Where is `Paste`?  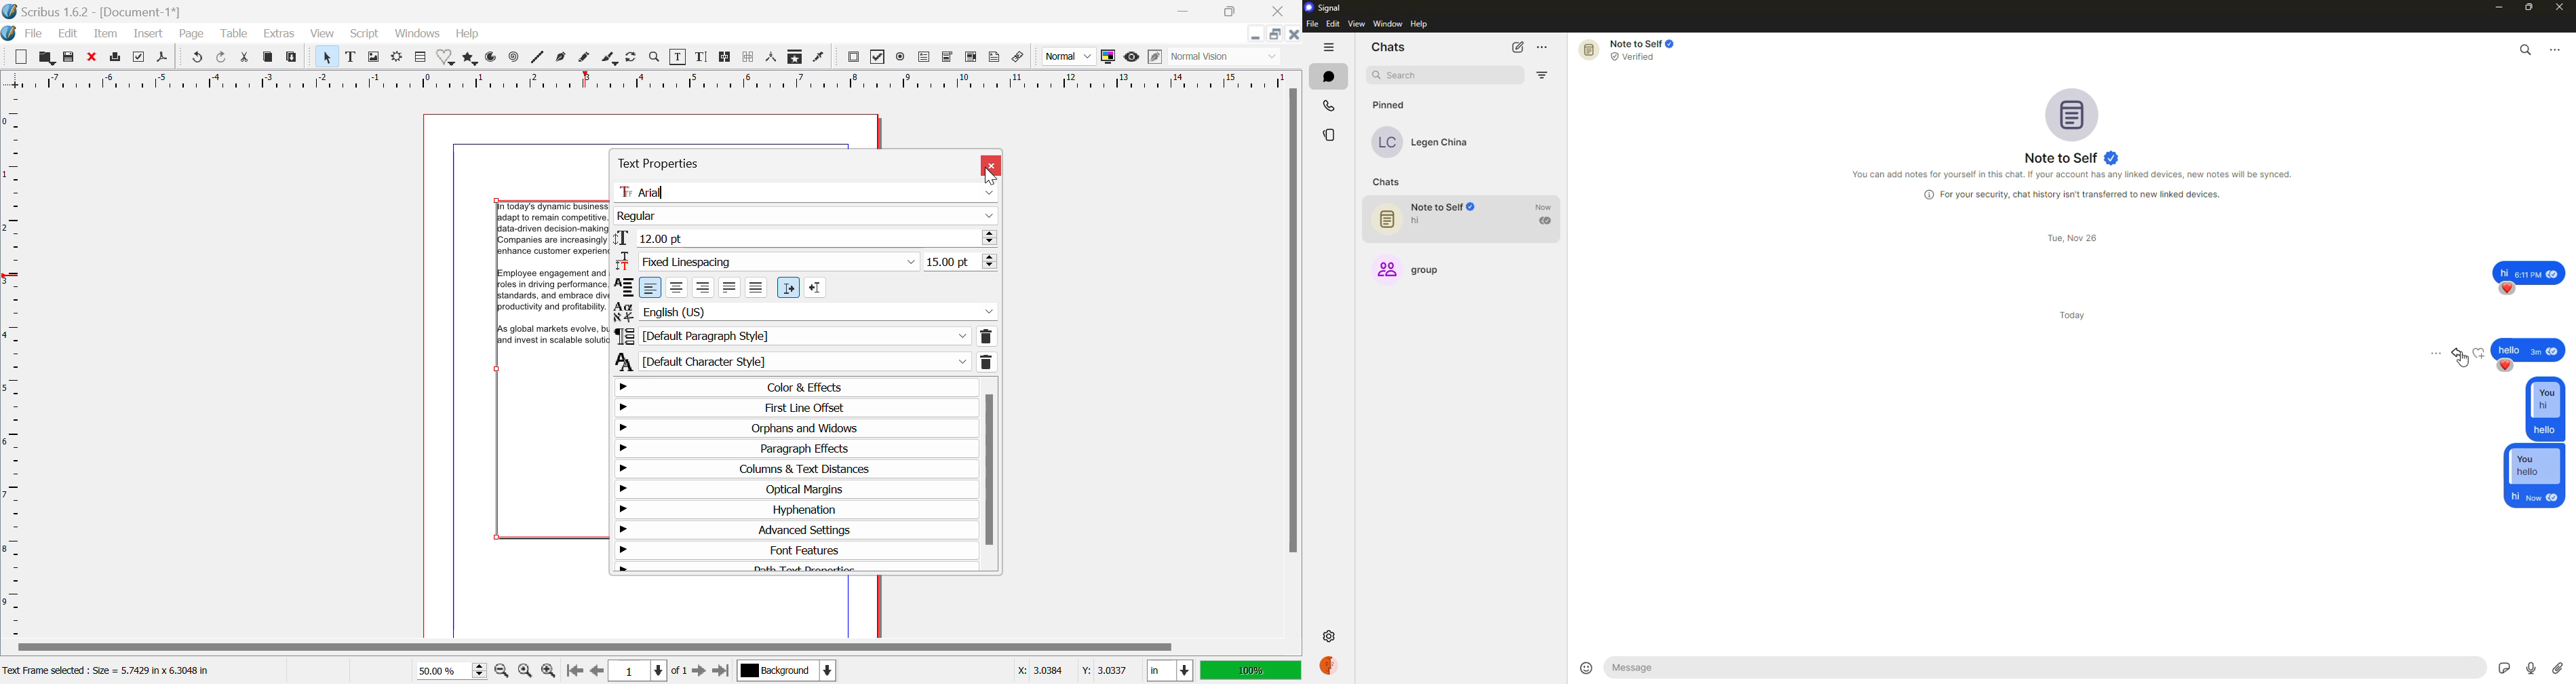
Paste is located at coordinates (292, 57).